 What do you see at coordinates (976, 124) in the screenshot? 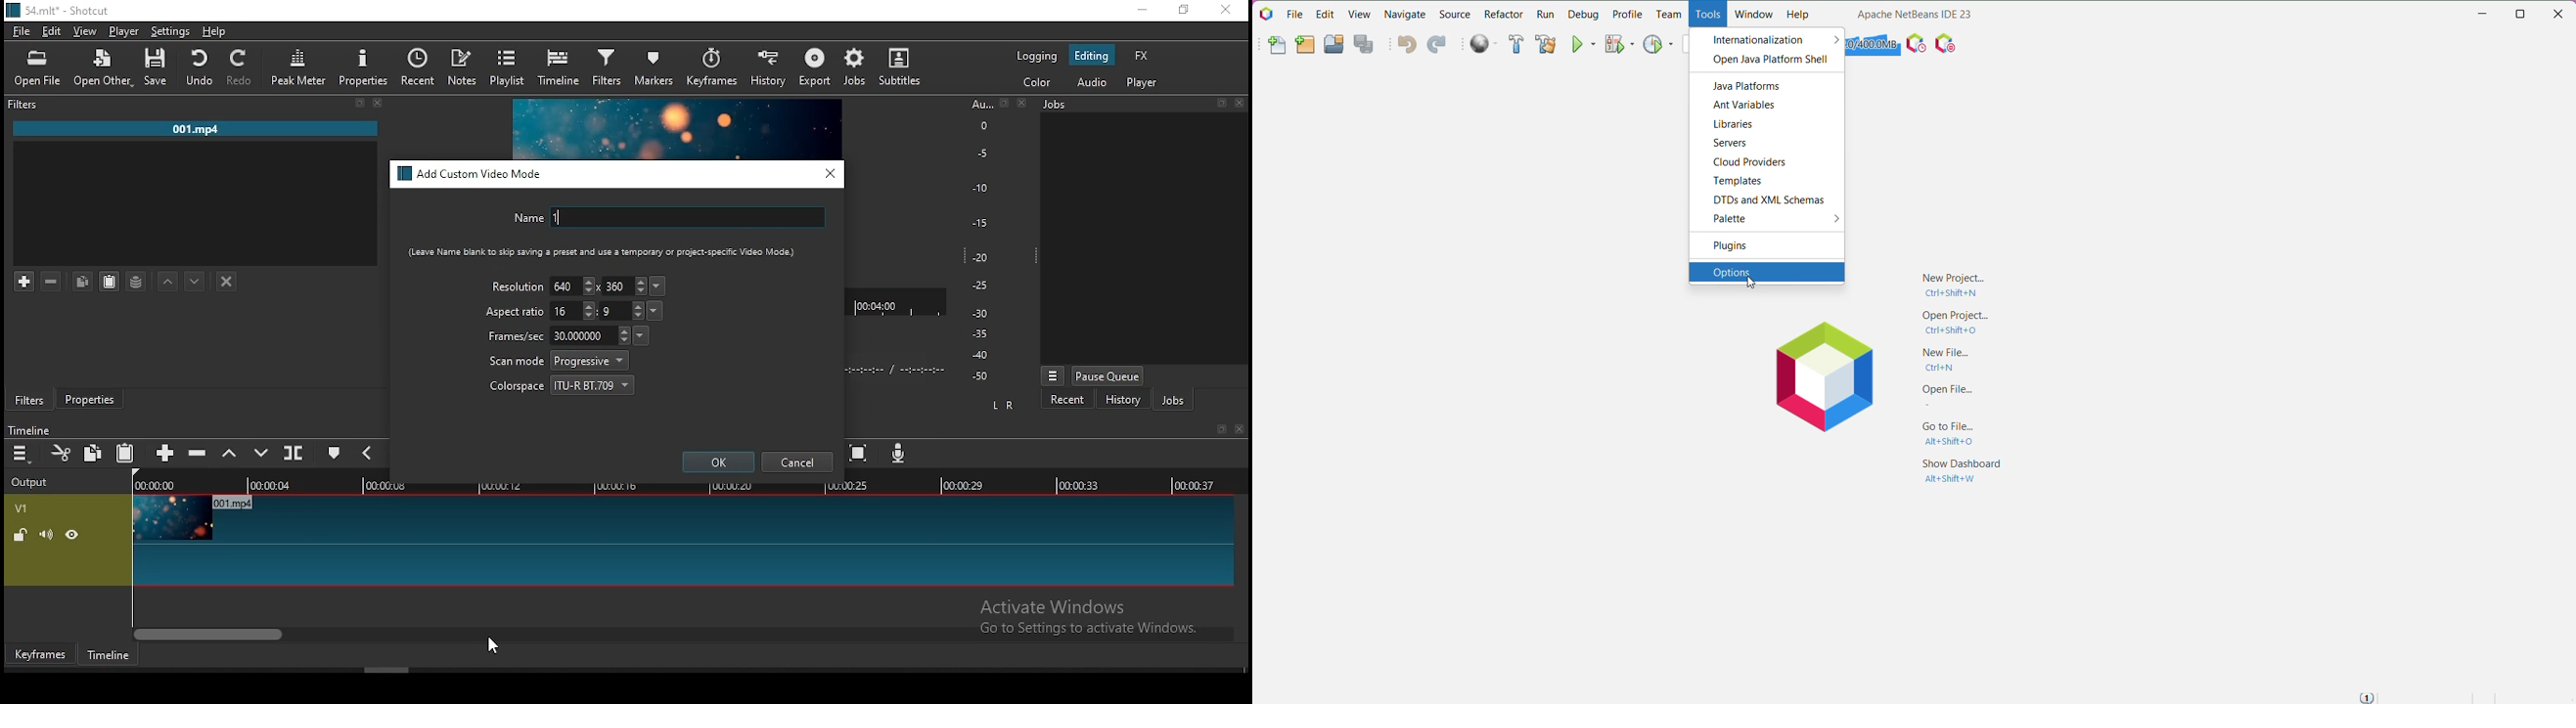
I see `o` at bounding box center [976, 124].